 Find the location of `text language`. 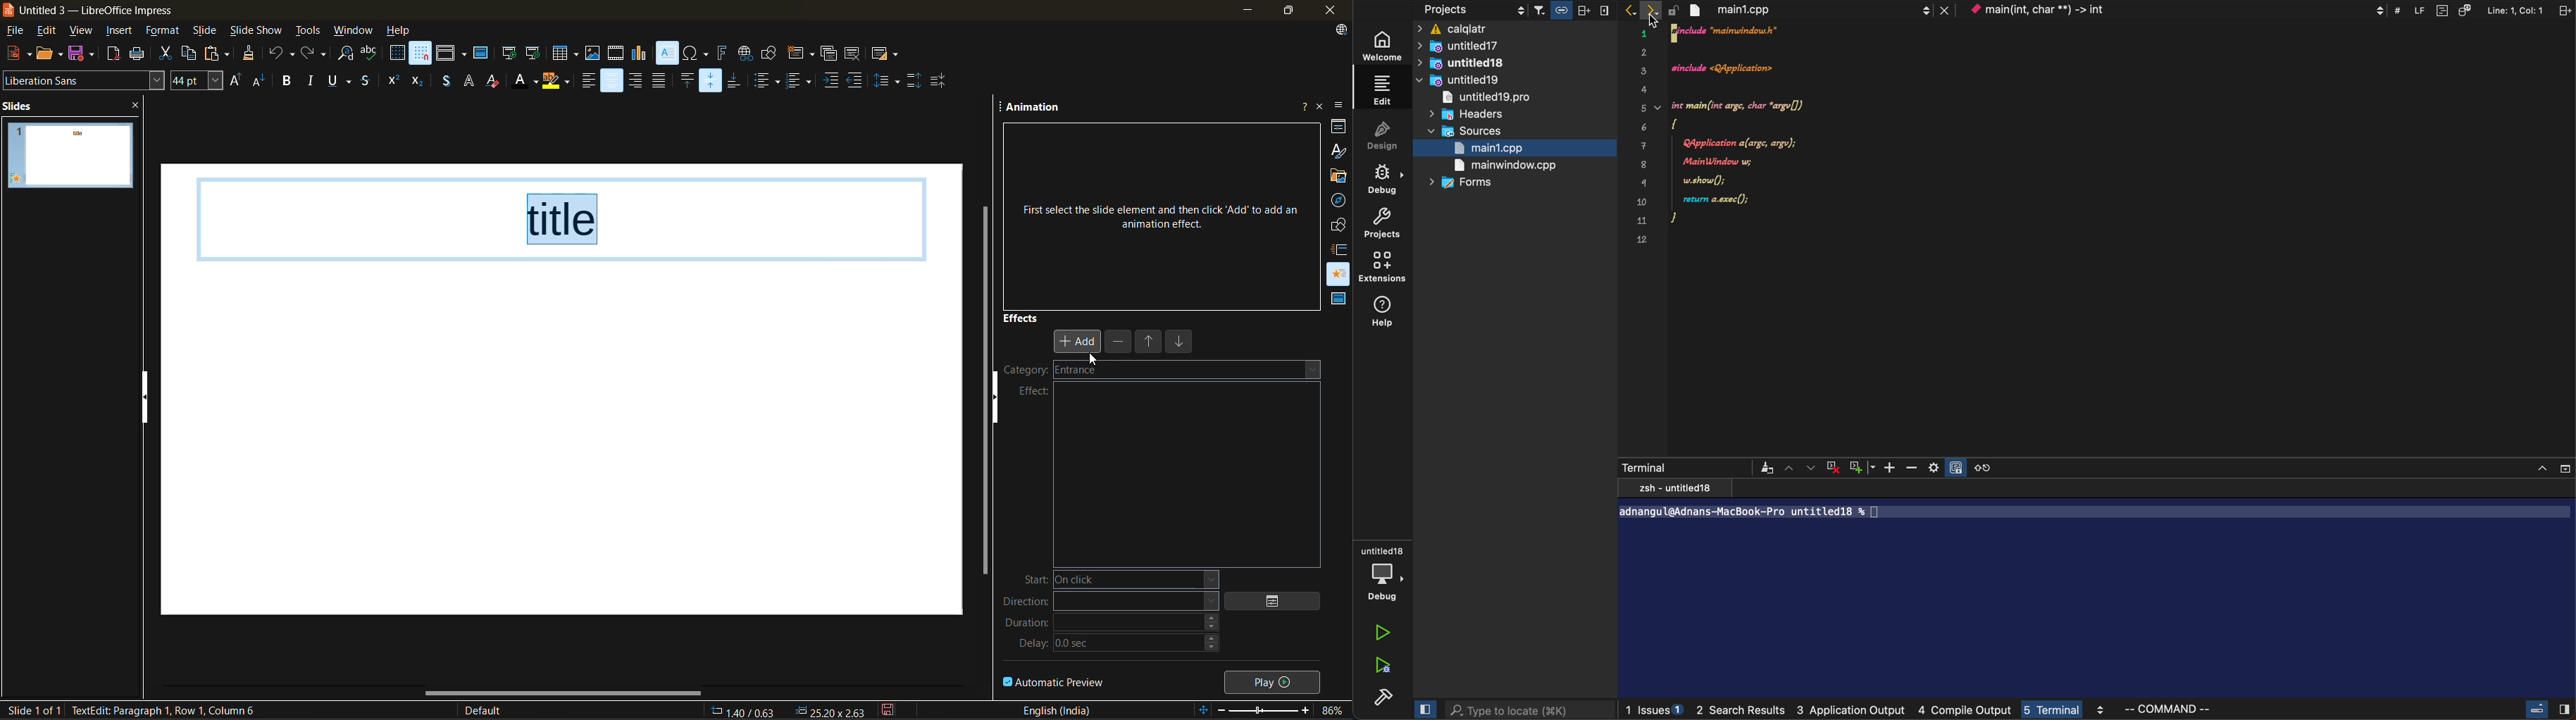

text language is located at coordinates (1057, 709).